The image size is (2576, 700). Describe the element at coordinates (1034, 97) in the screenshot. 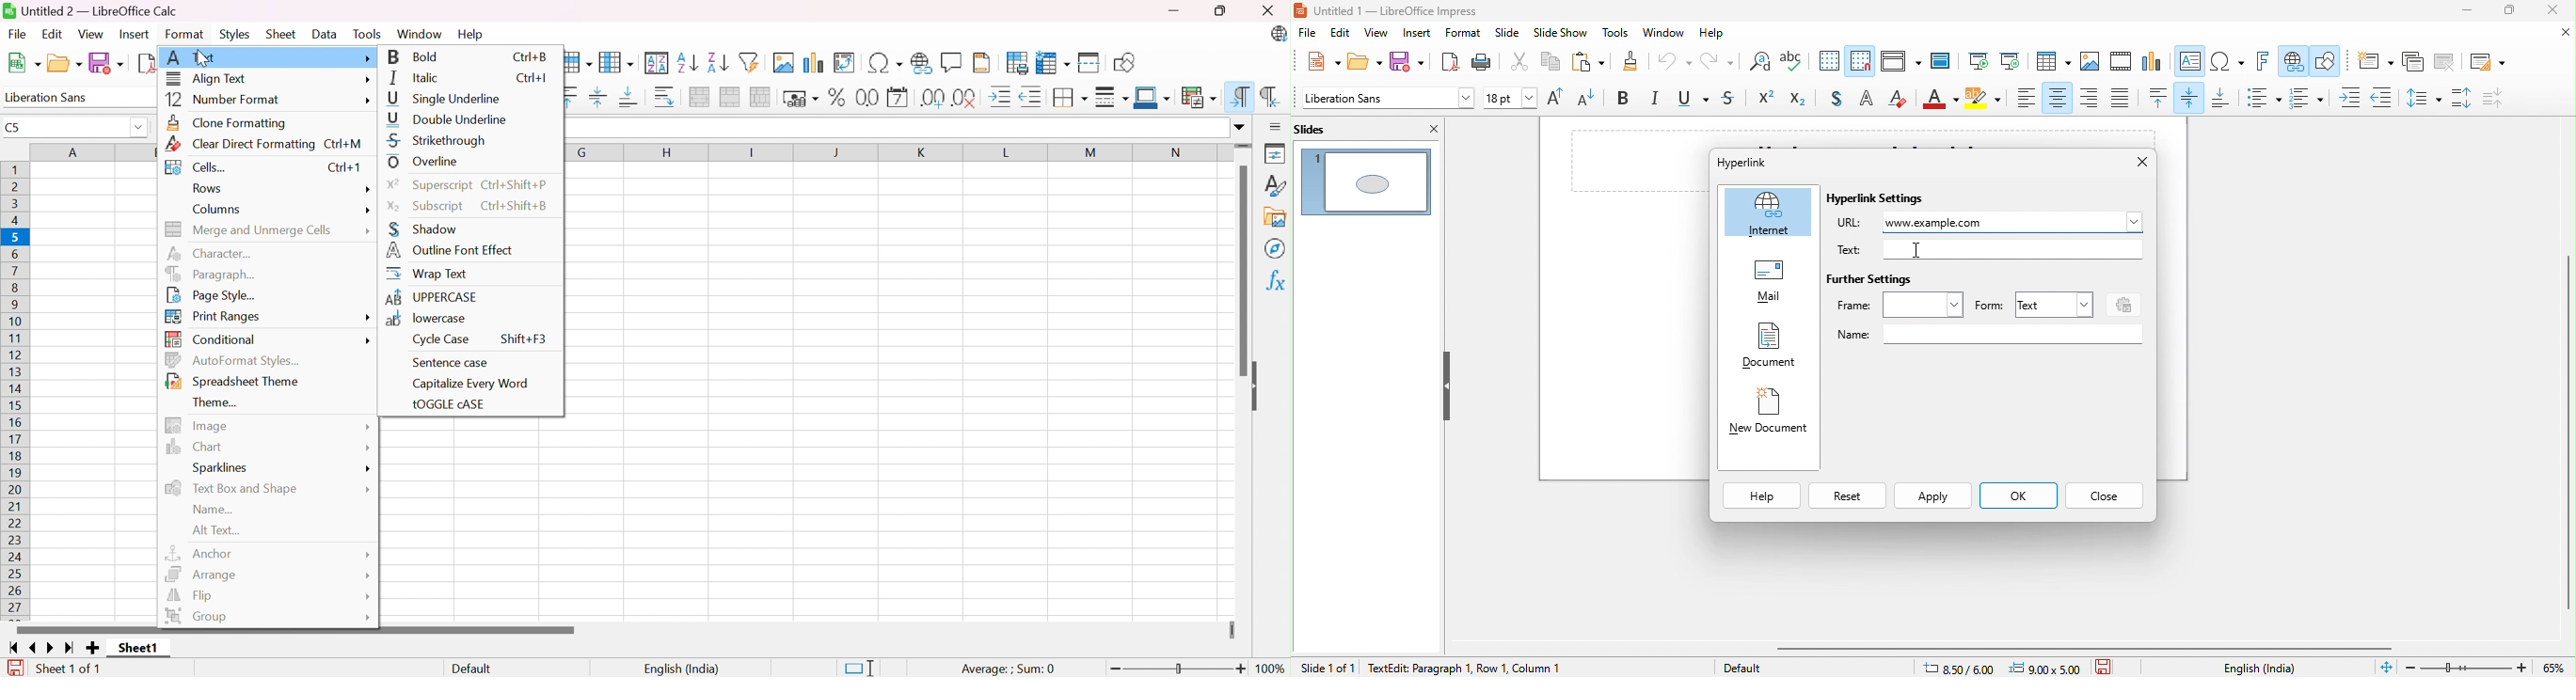

I see `Decrease Indent` at that location.